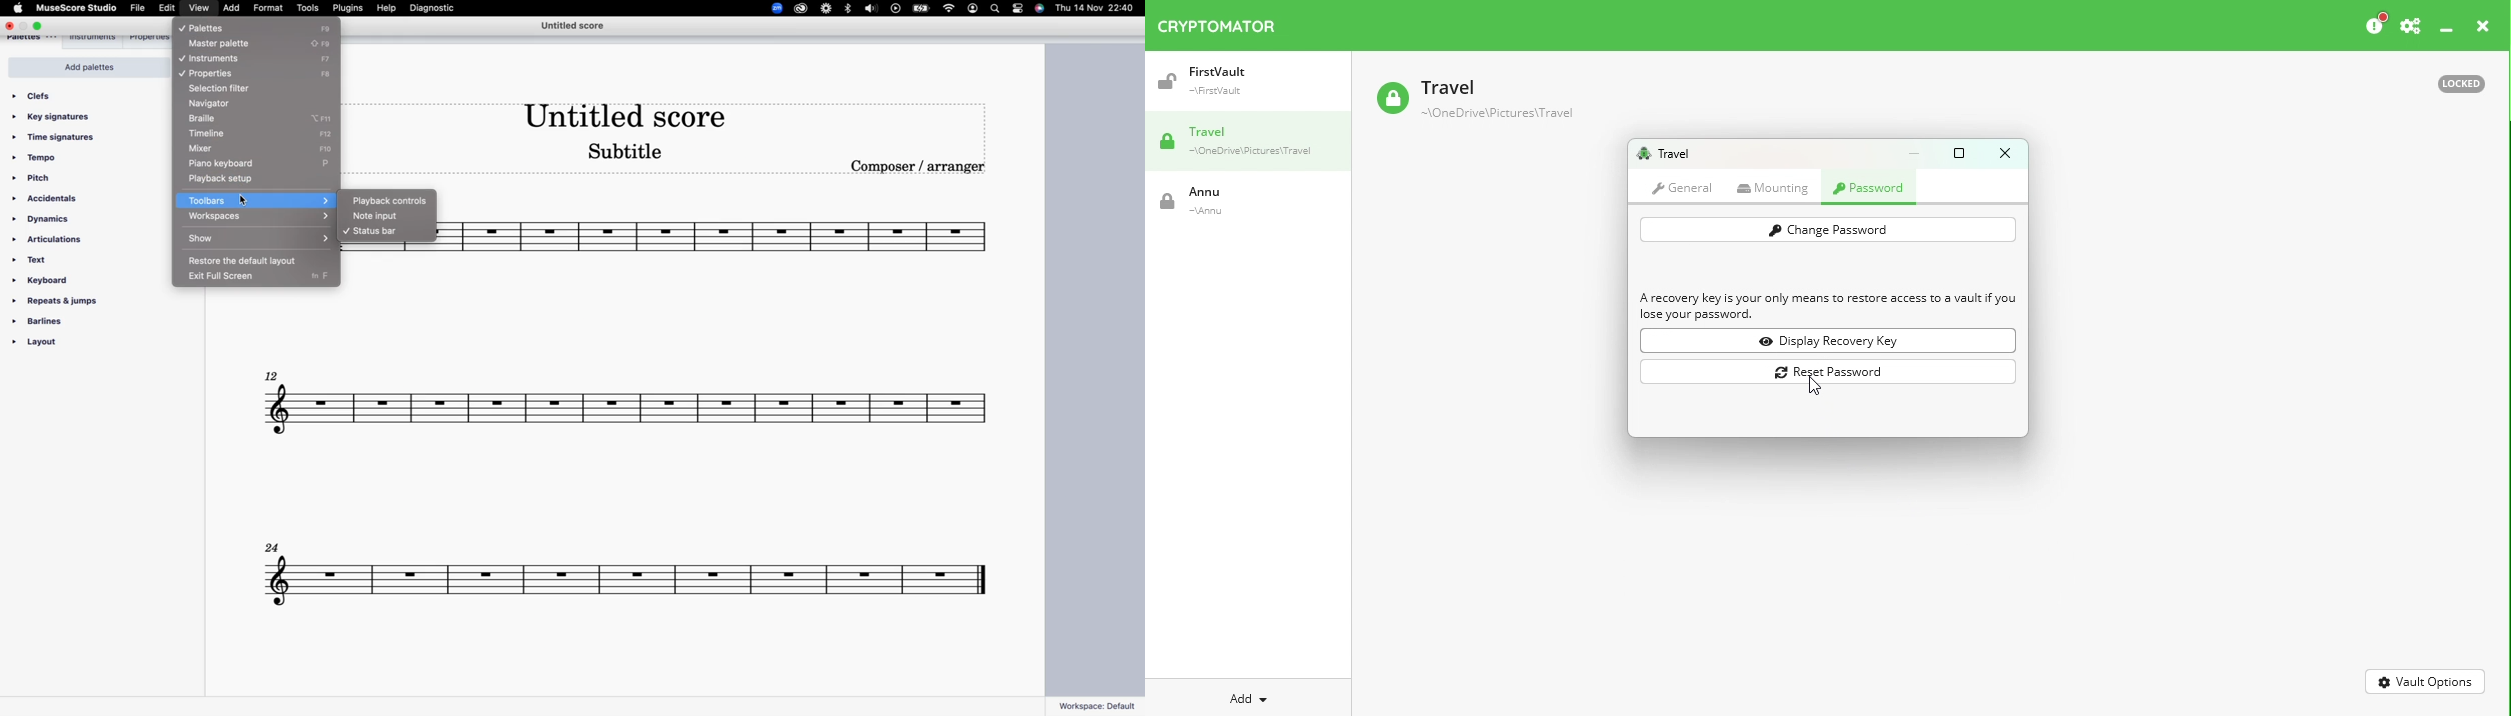 This screenshot has height=728, width=2520. What do you see at coordinates (42, 95) in the screenshot?
I see `clefs` at bounding box center [42, 95].